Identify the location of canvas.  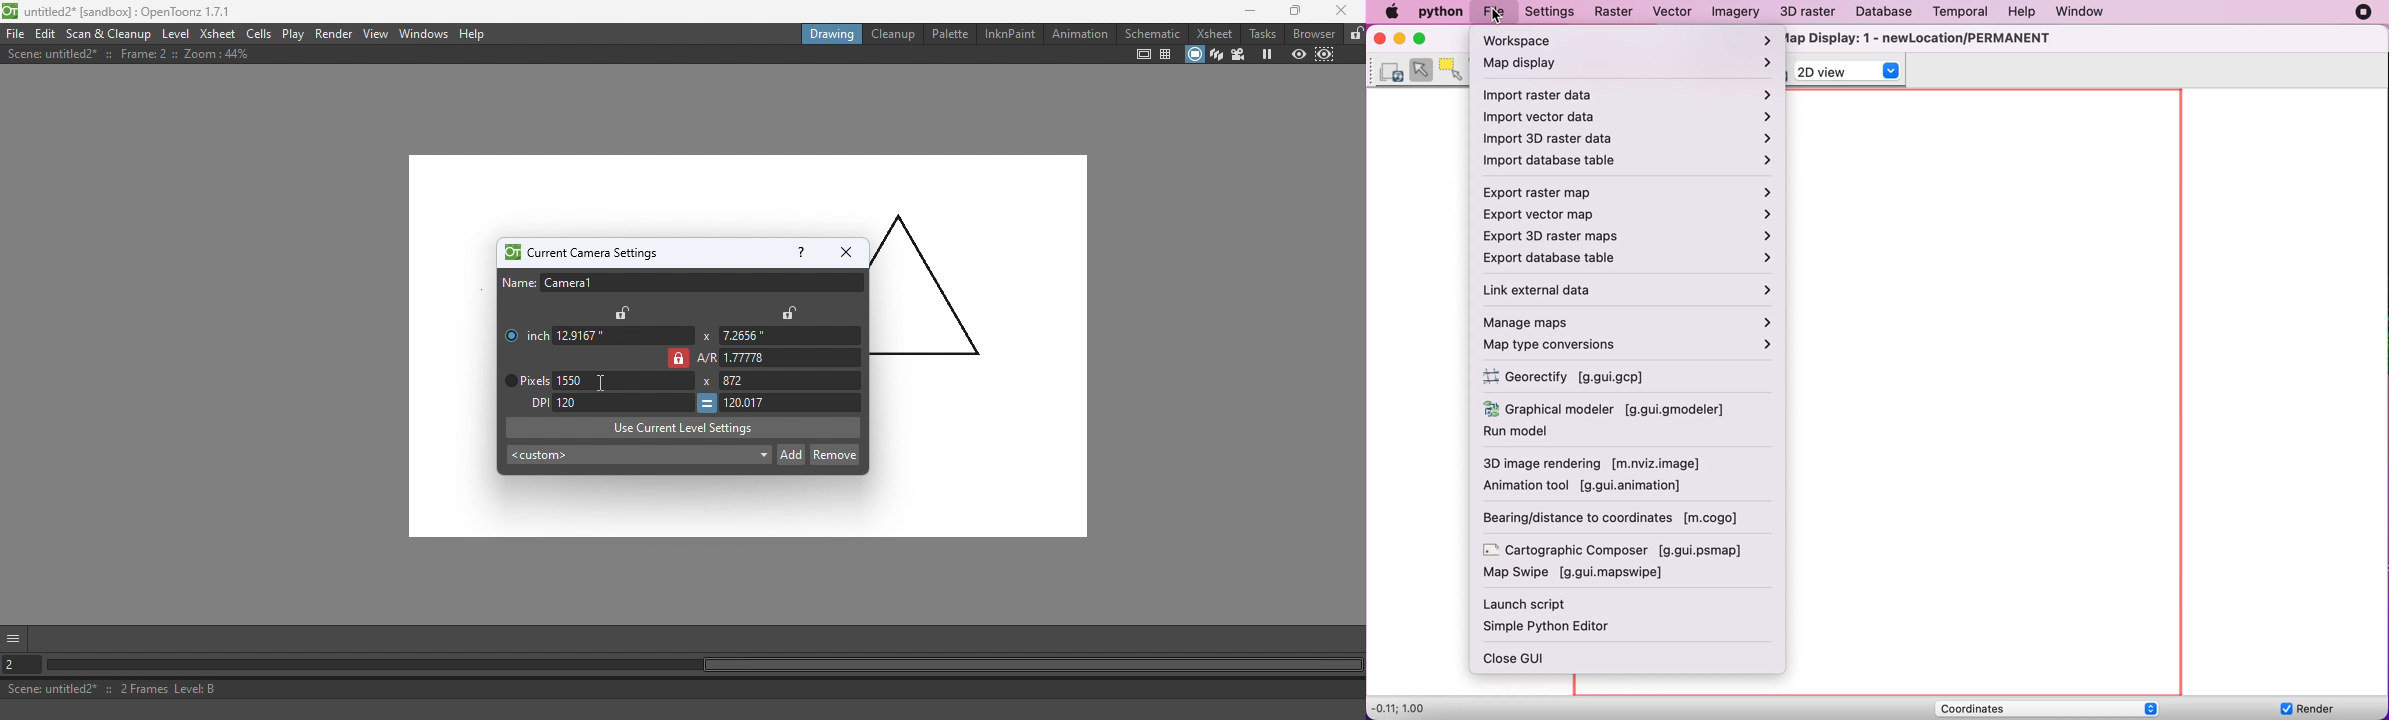
(746, 193).